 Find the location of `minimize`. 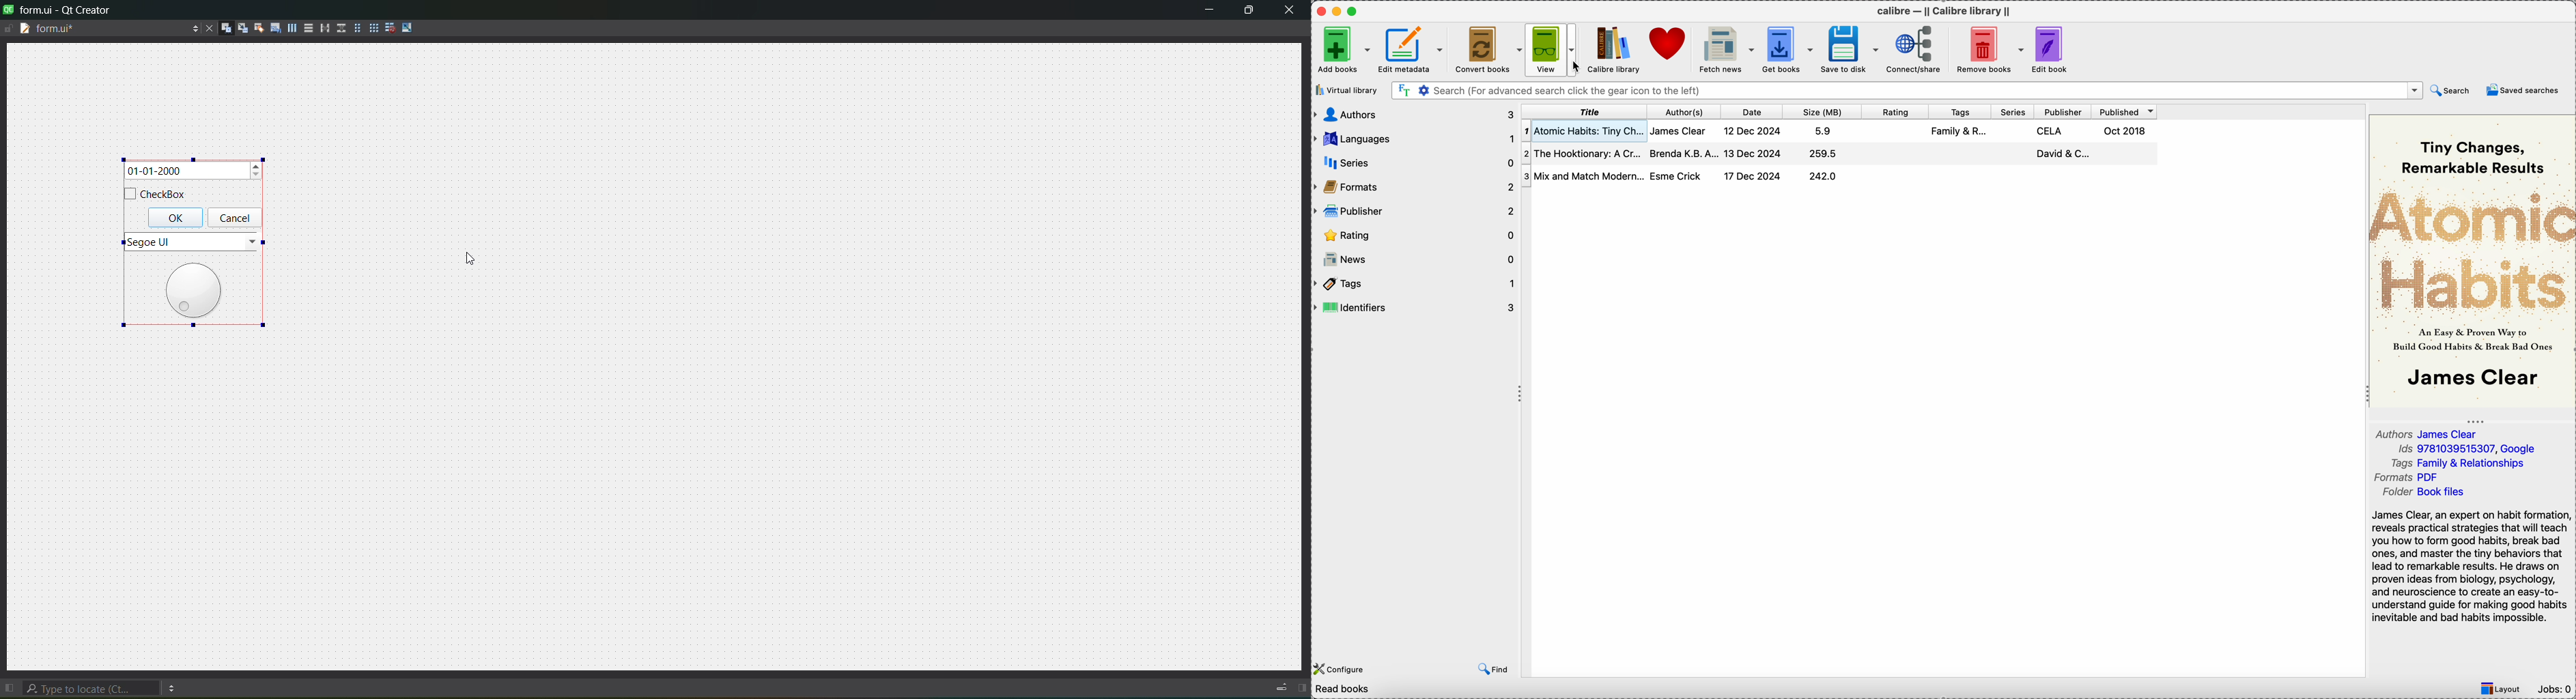

minimize is located at coordinates (1207, 9).